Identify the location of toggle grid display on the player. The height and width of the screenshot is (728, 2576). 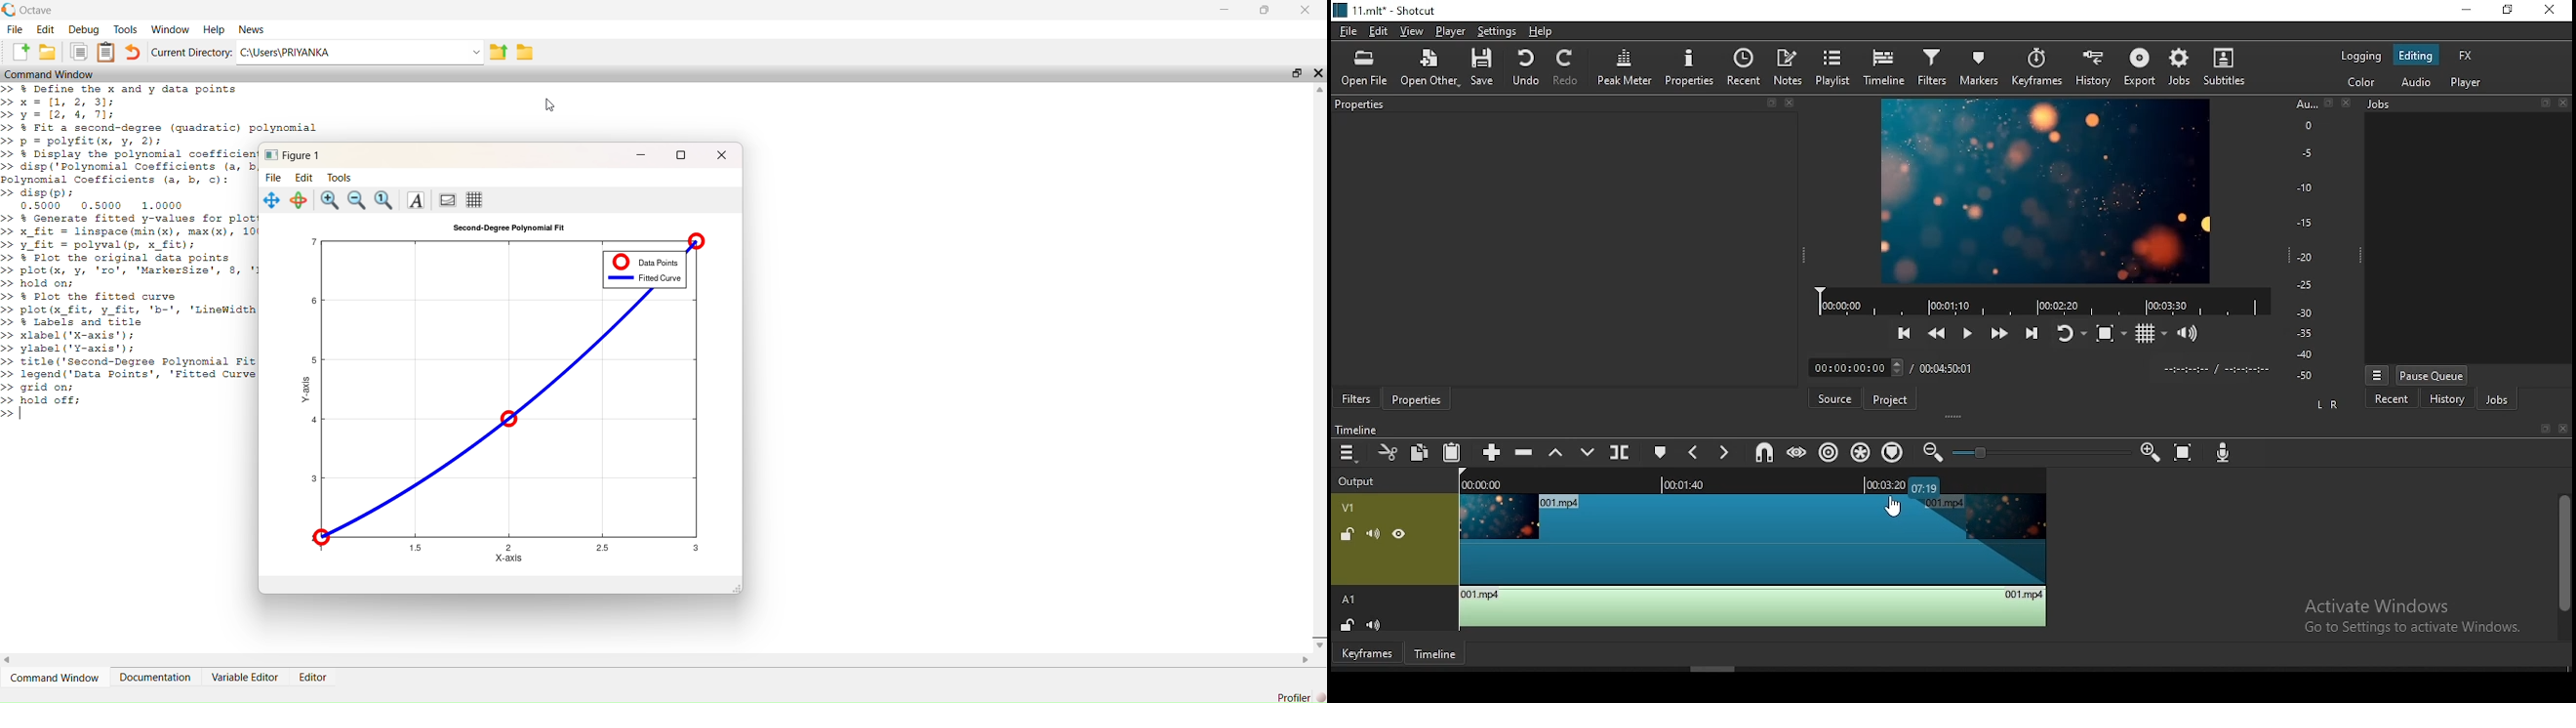
(2152, 335).